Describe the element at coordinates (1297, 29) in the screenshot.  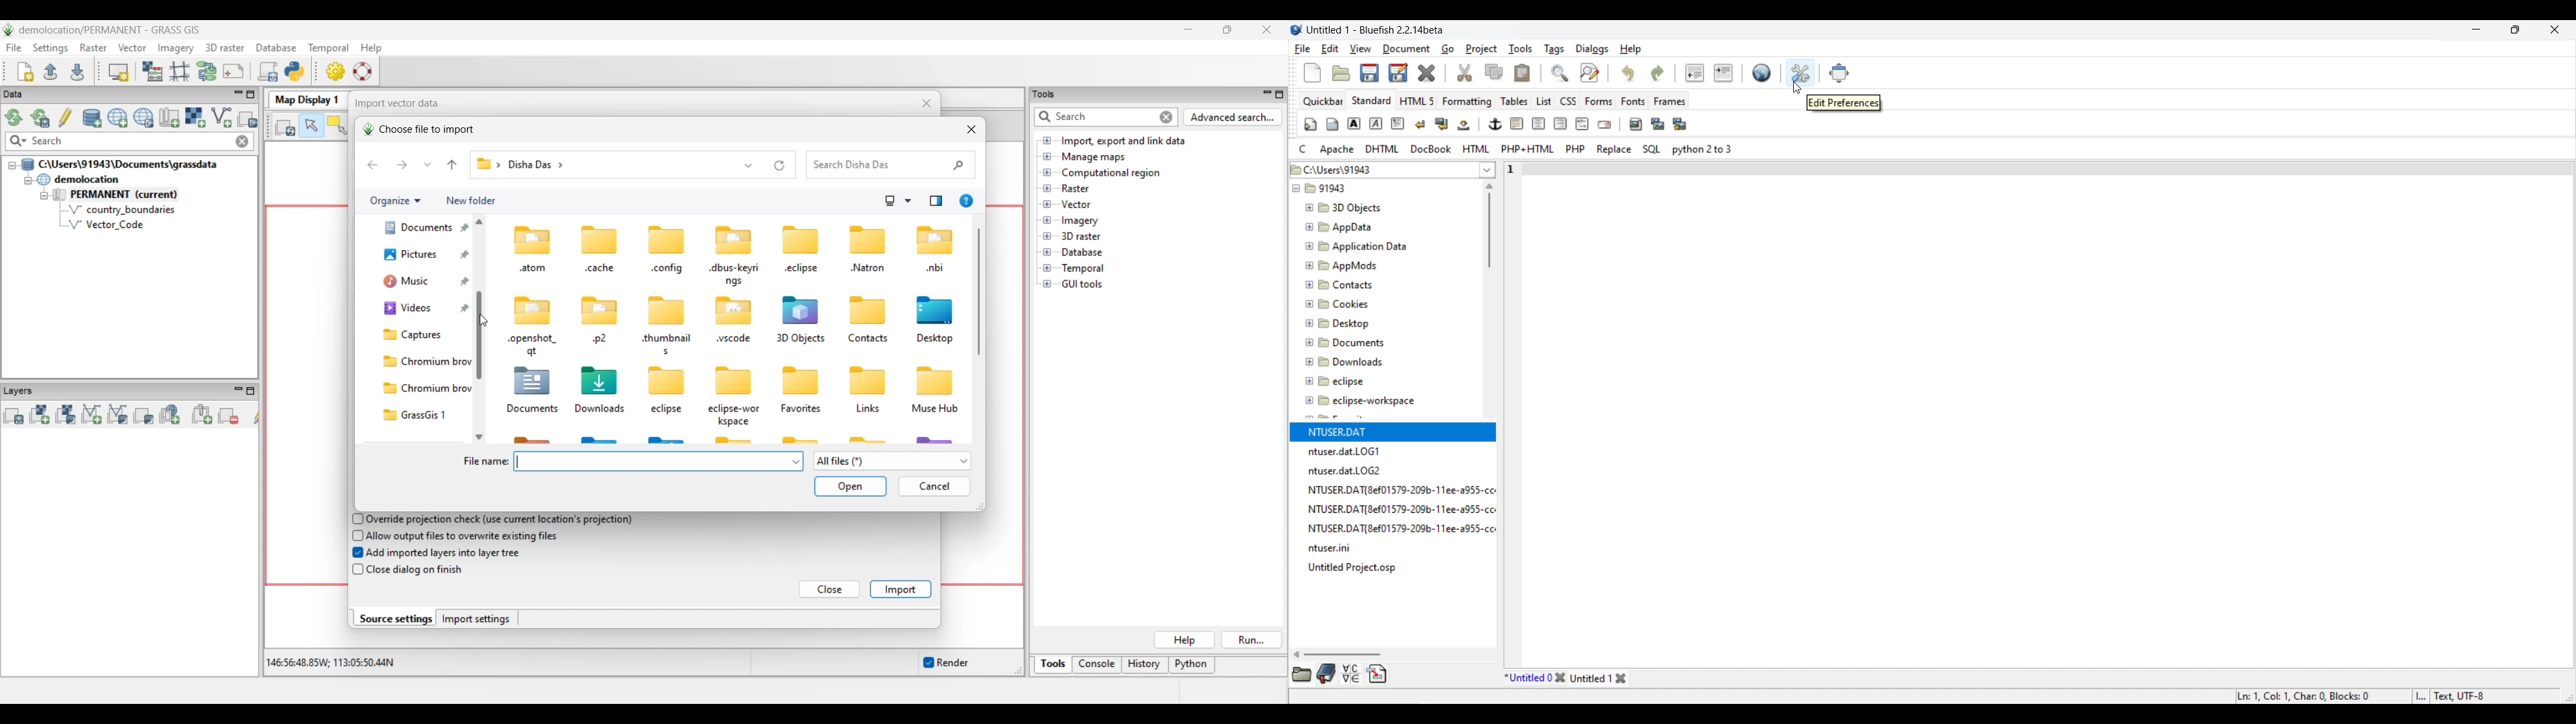
I see `Software logo` at that location.